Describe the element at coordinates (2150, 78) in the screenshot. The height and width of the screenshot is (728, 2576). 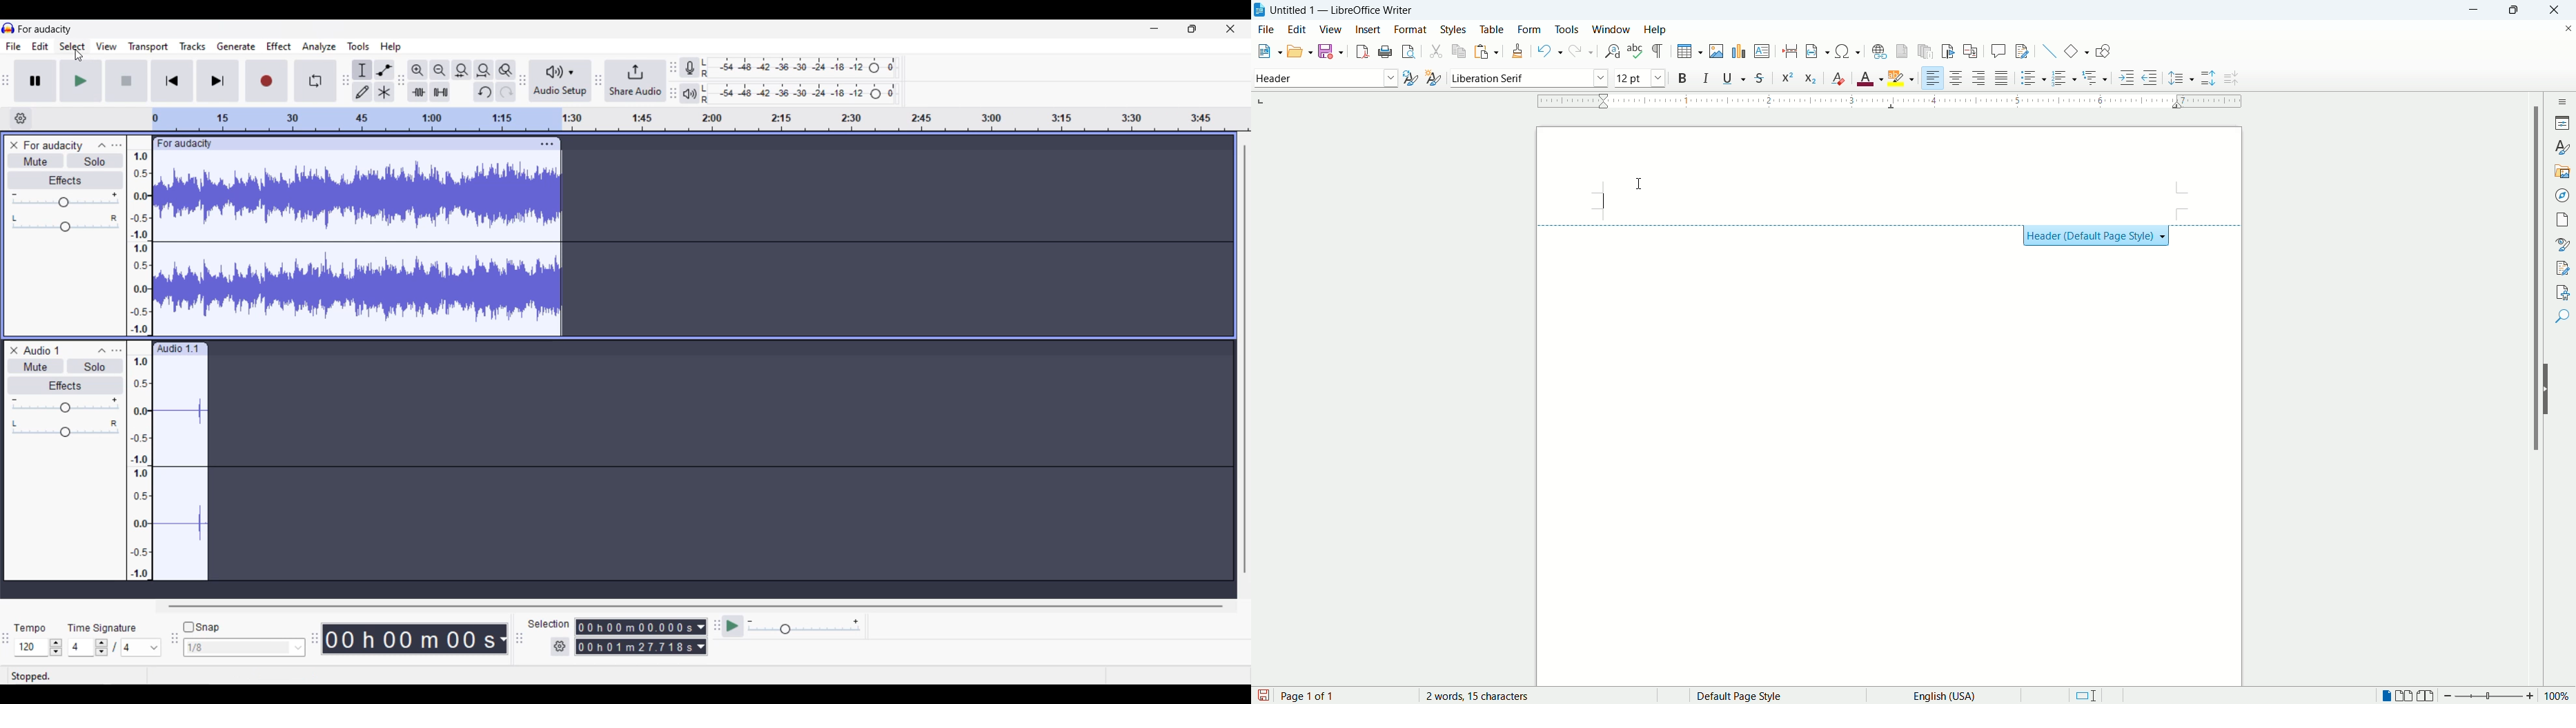
I see `decrease indent` at that location.